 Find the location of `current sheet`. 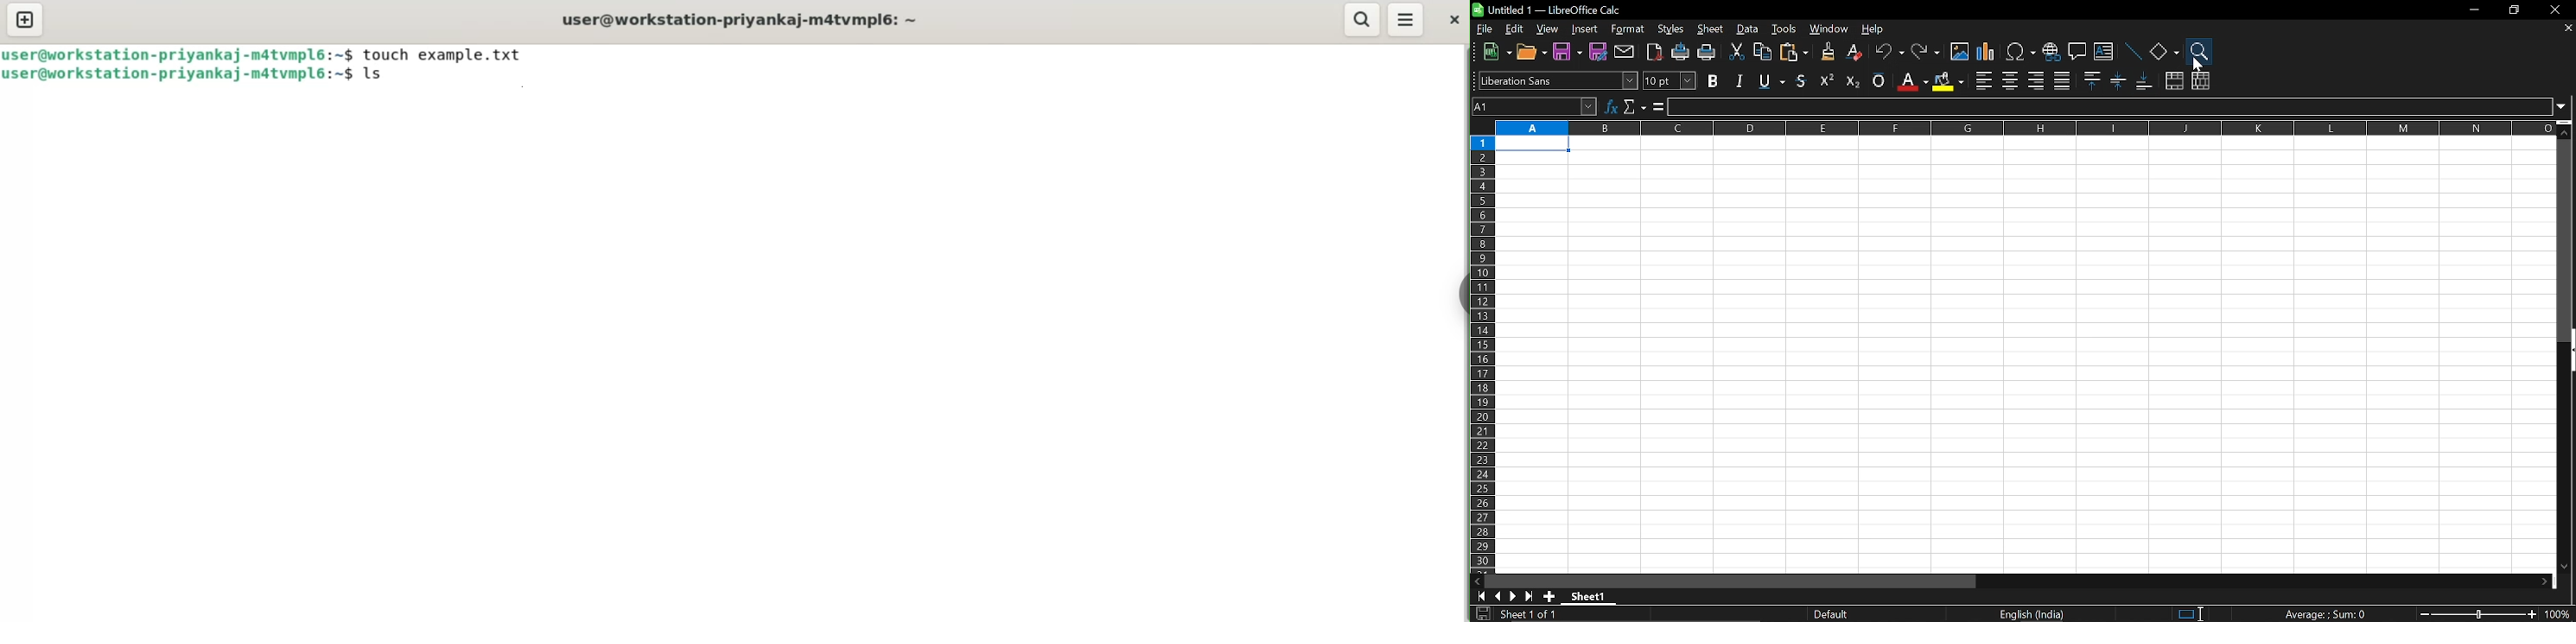

current sheet is located at coordinates (1537, 615).